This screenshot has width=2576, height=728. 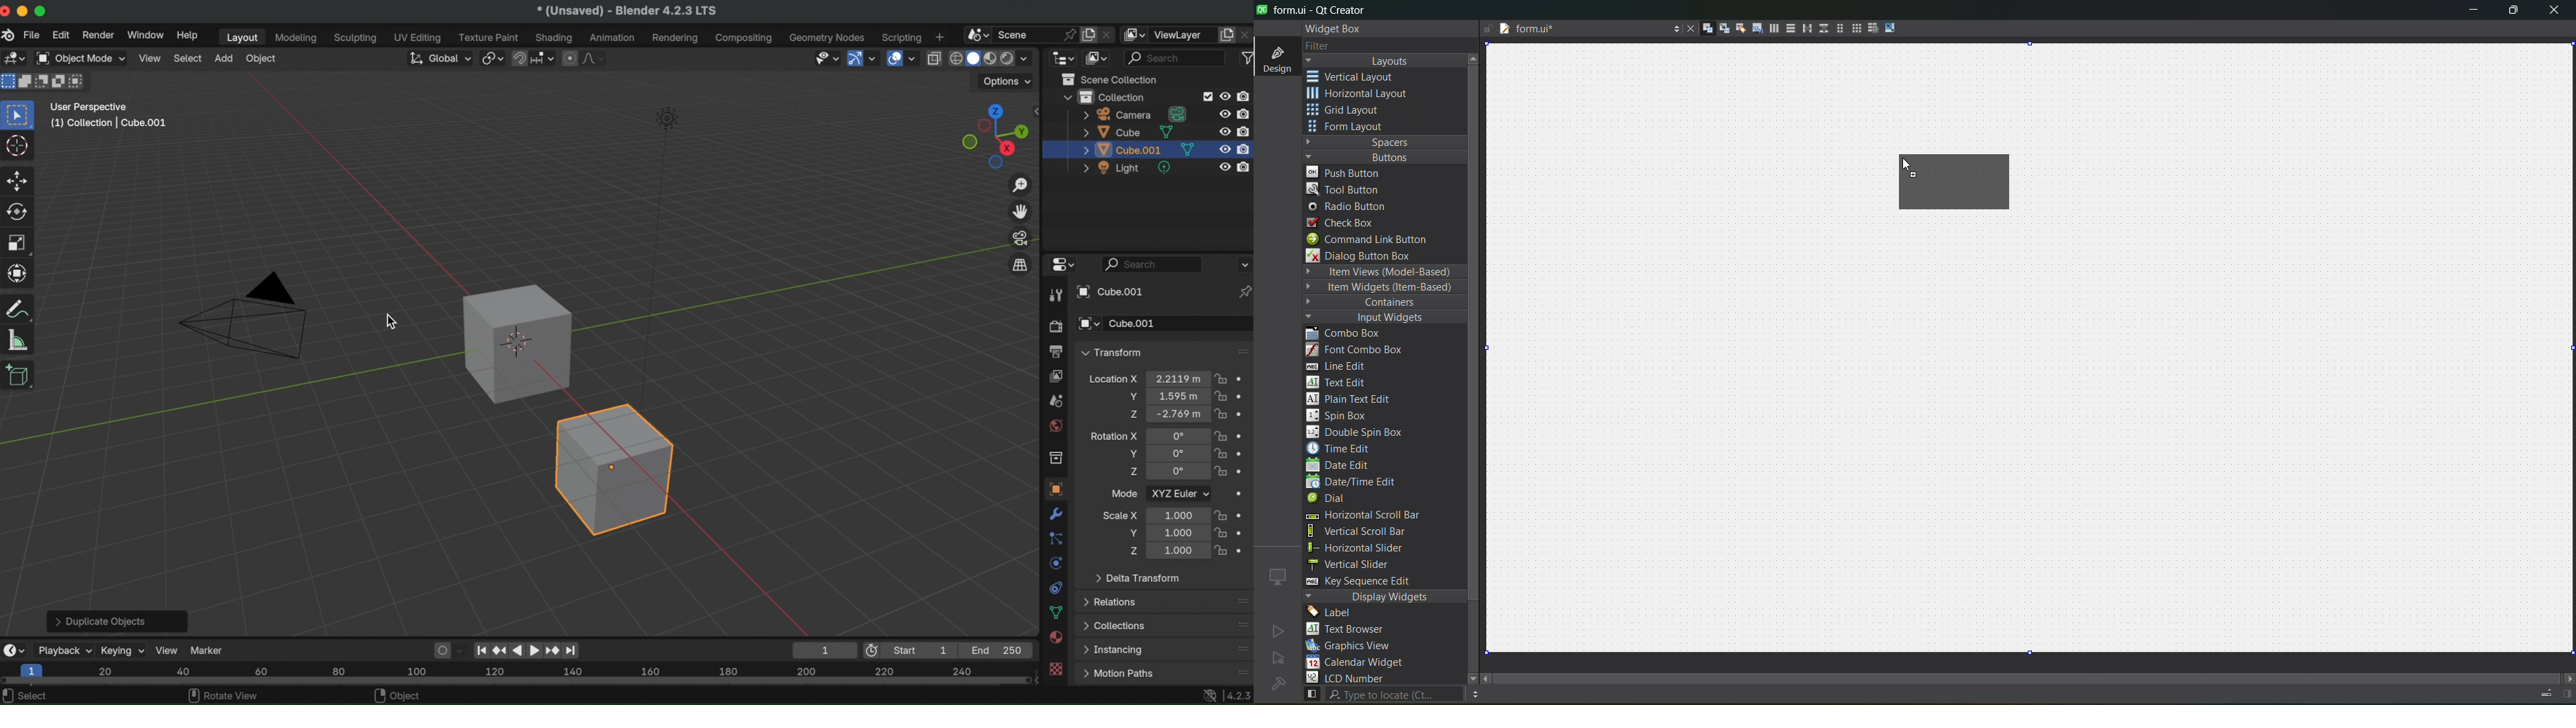 I want to click on add cube, so click(x=19, y=377).